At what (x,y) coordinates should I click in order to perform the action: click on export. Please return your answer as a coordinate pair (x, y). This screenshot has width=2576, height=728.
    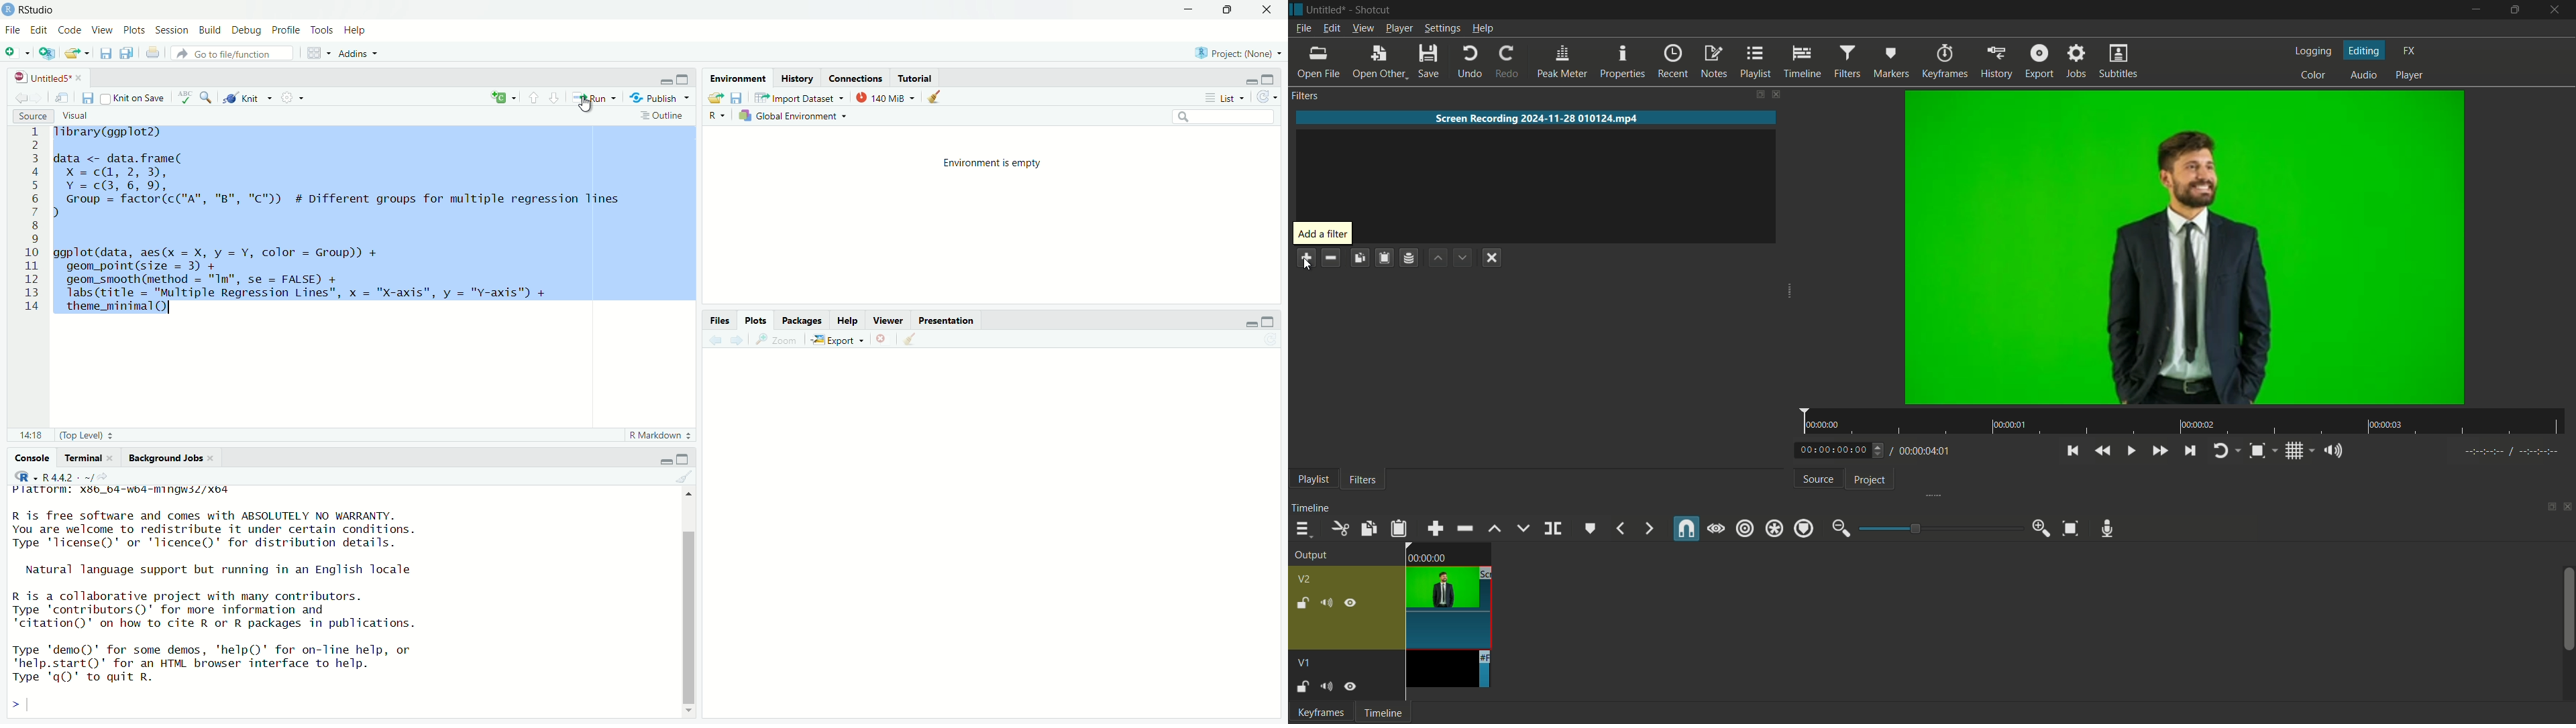
    Looking at the image, I should click on (75, 55).